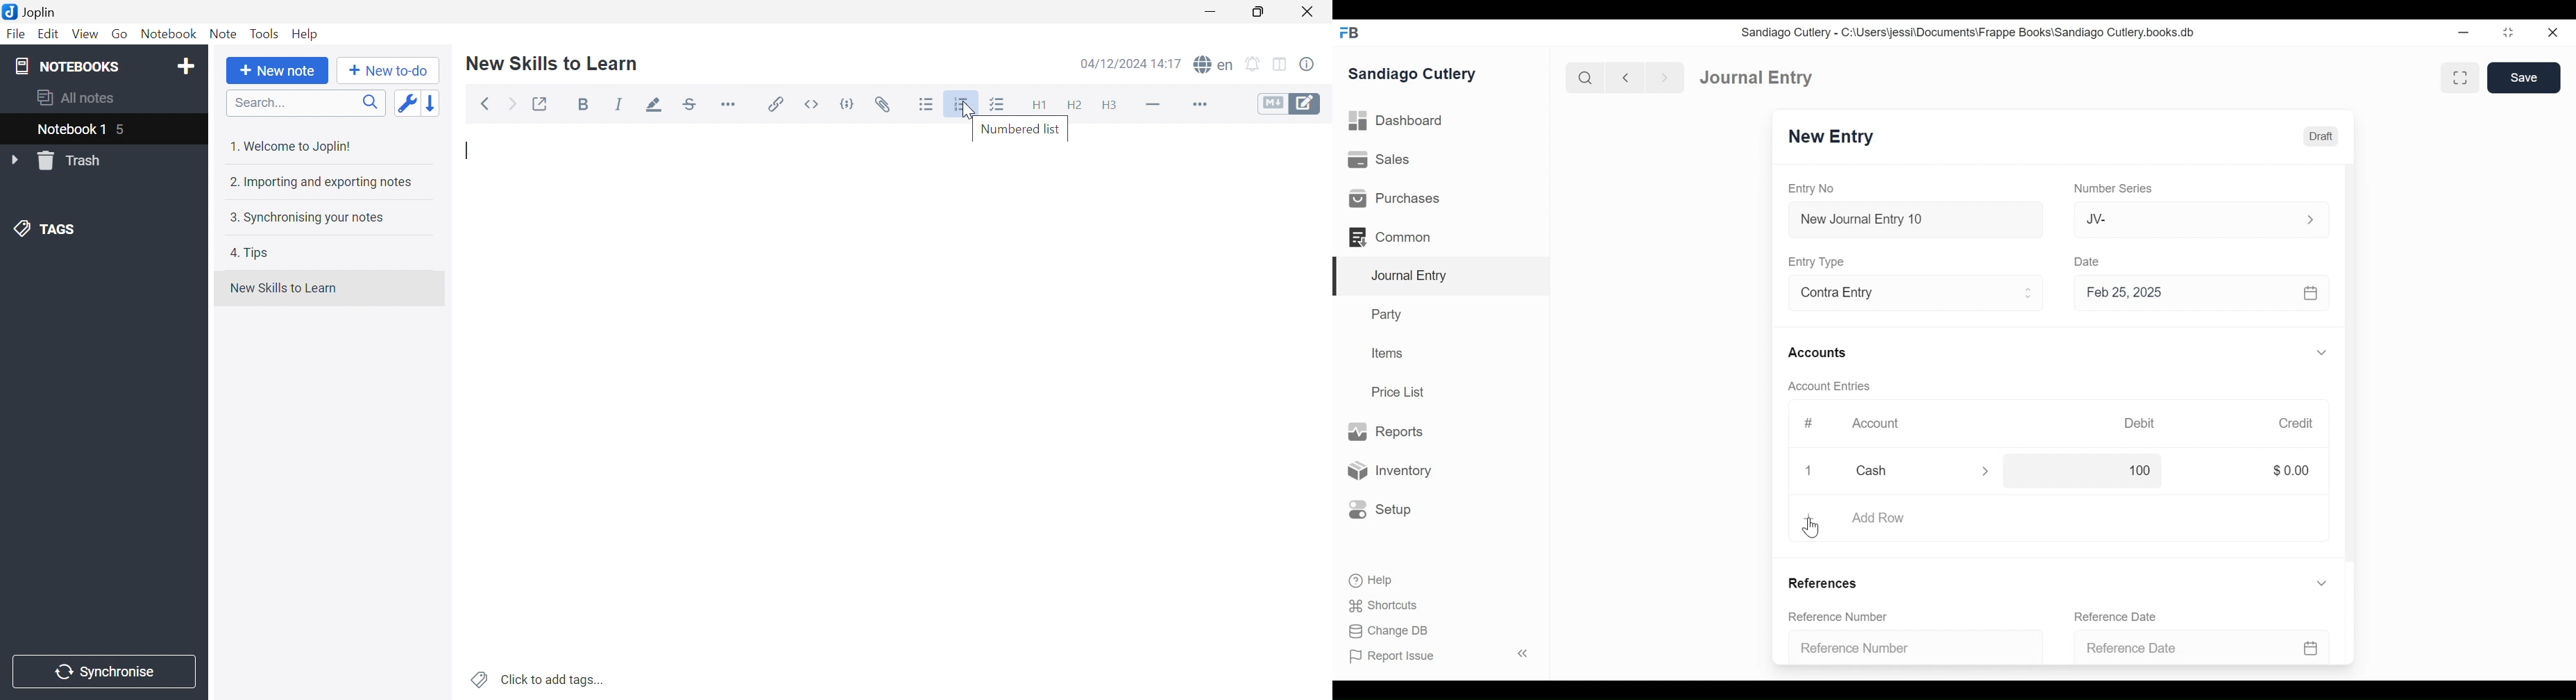  Describe the element at coordinates (1898, 294) in the screenshot. I see `Contra Entry` at that location.